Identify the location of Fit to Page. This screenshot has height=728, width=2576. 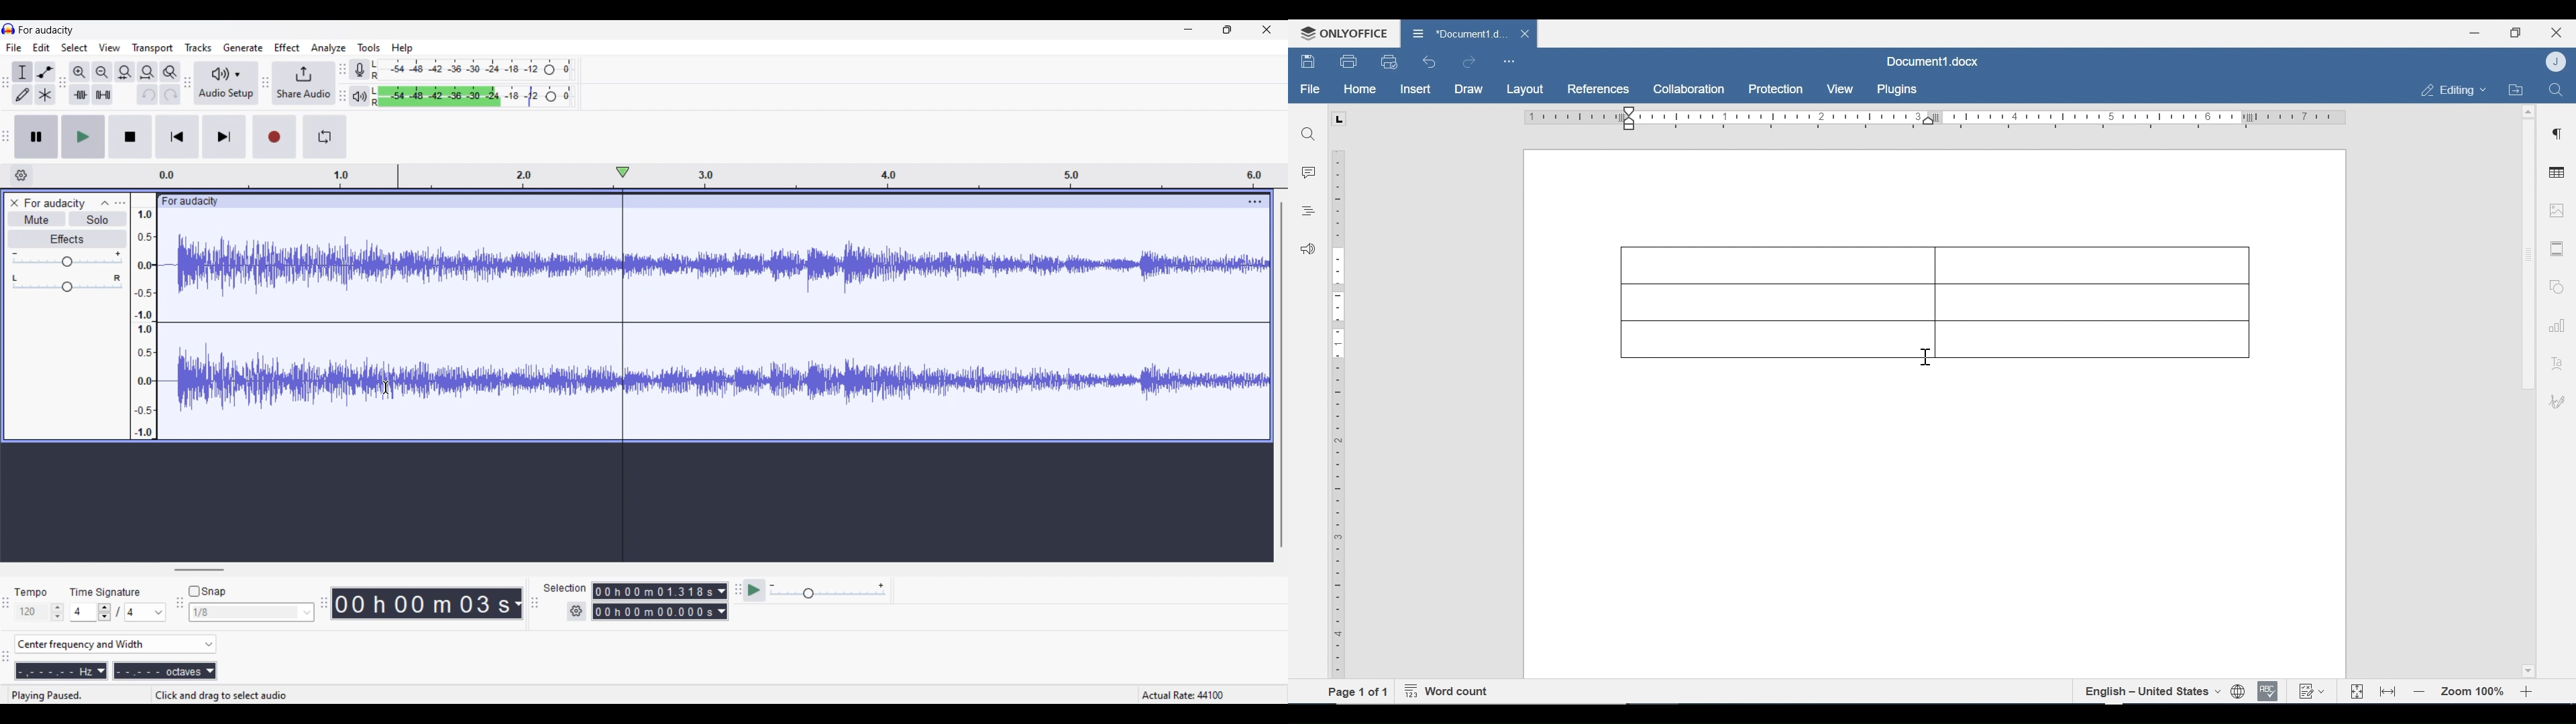
(2355, 692).